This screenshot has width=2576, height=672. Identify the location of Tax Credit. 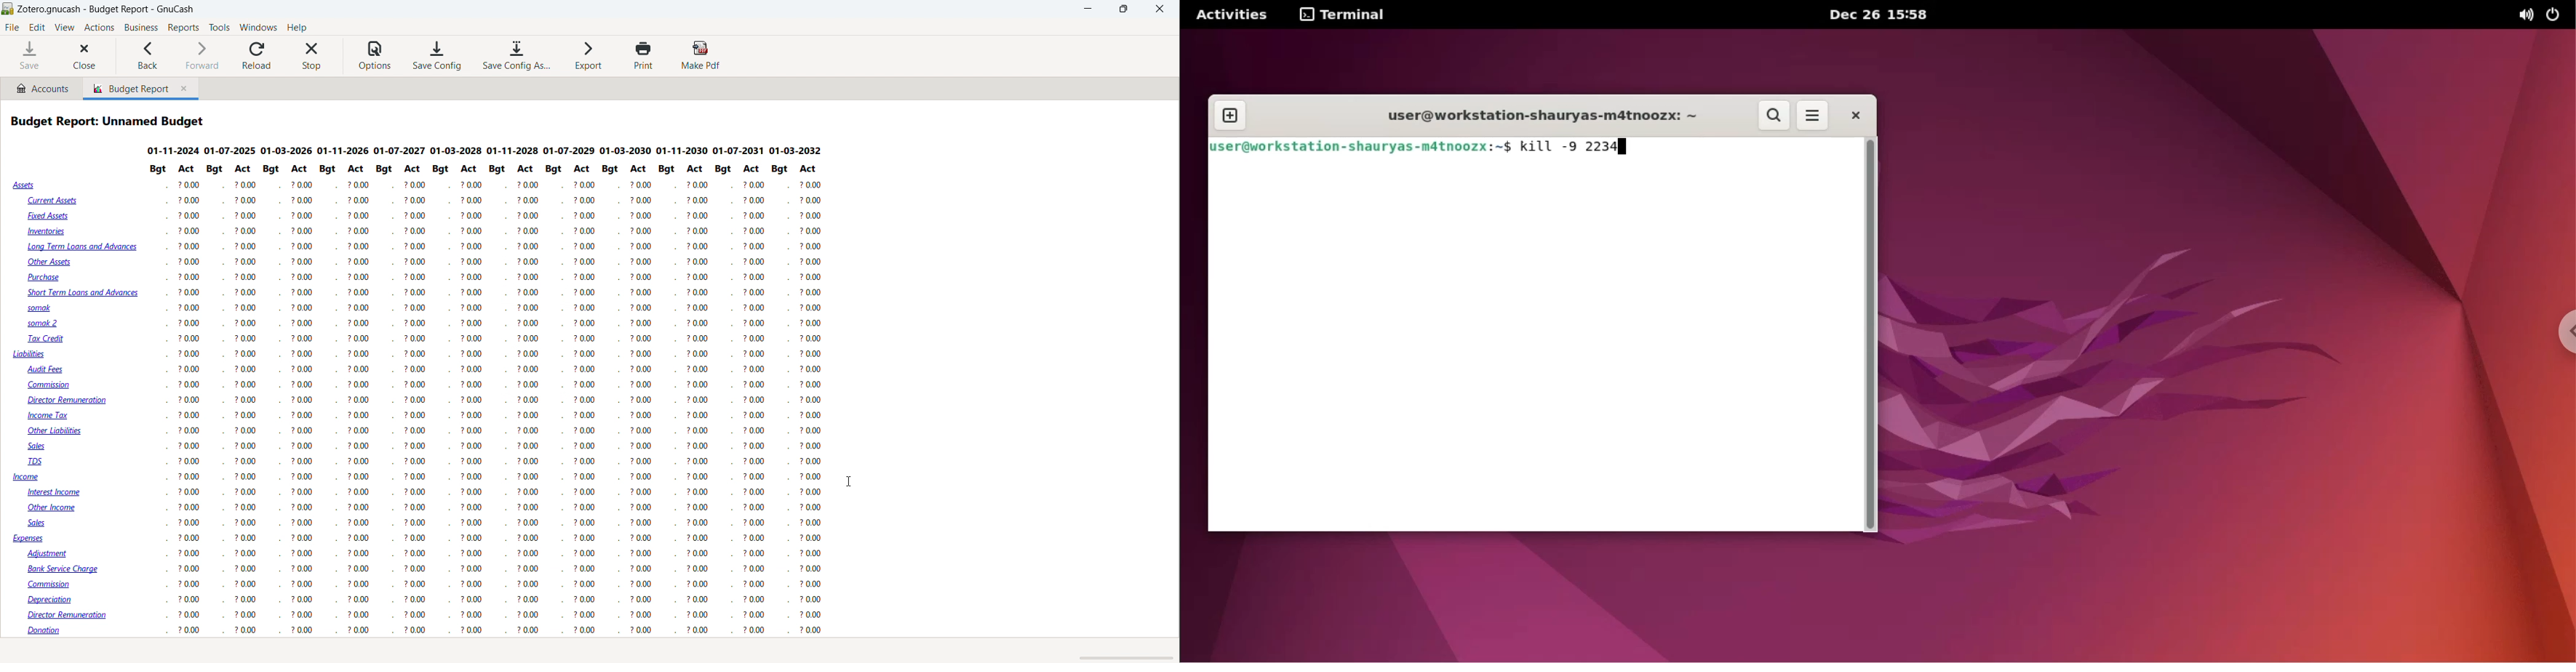
(47, 339).